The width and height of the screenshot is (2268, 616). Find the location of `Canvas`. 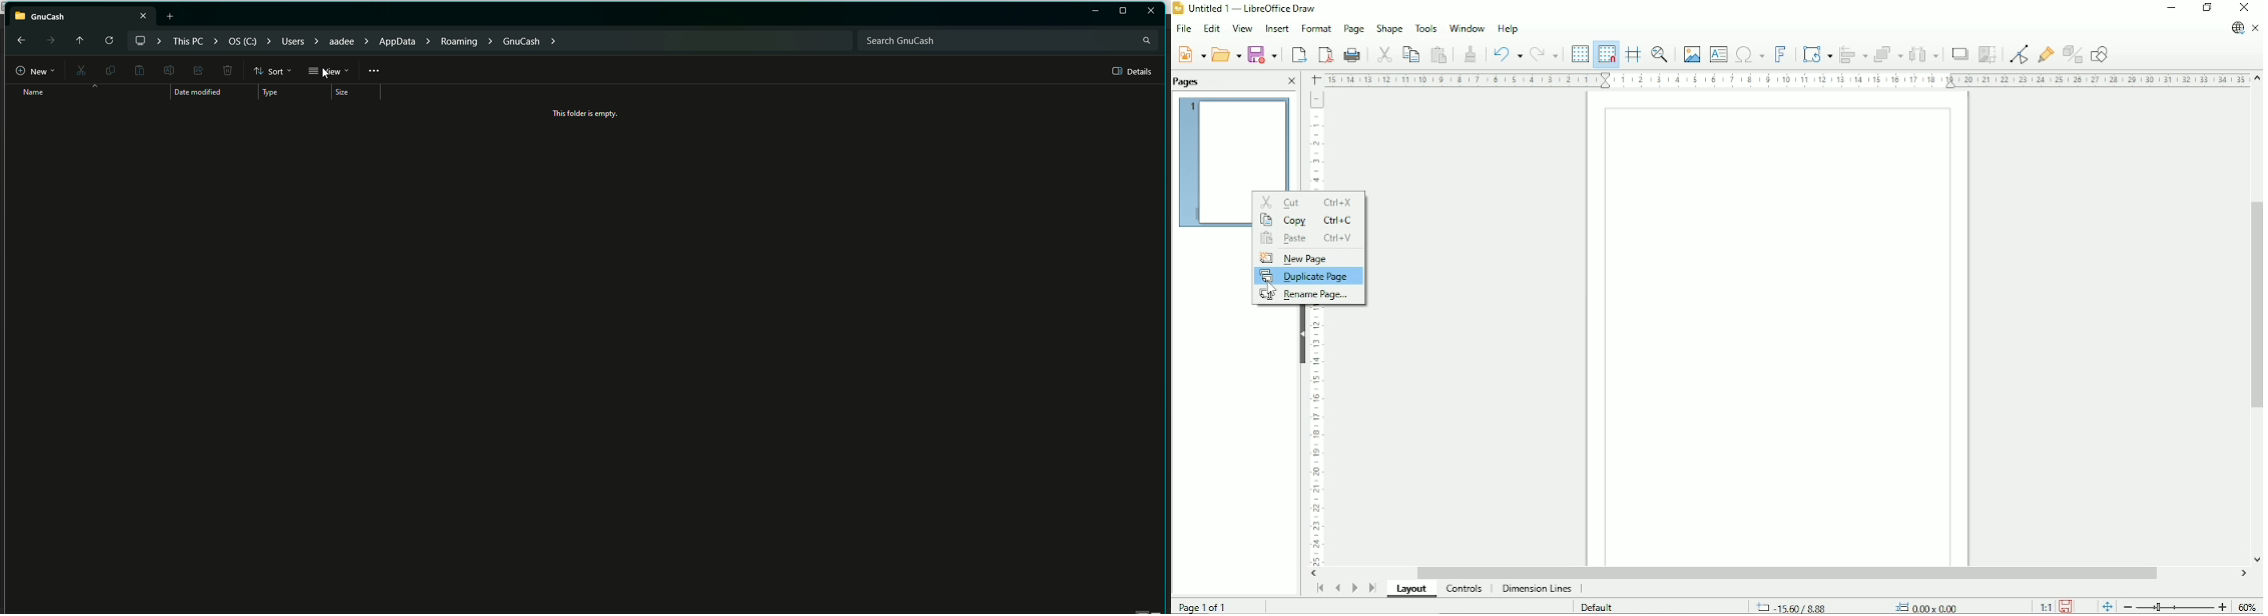

Canvas is located at coordinates (1779, 330).